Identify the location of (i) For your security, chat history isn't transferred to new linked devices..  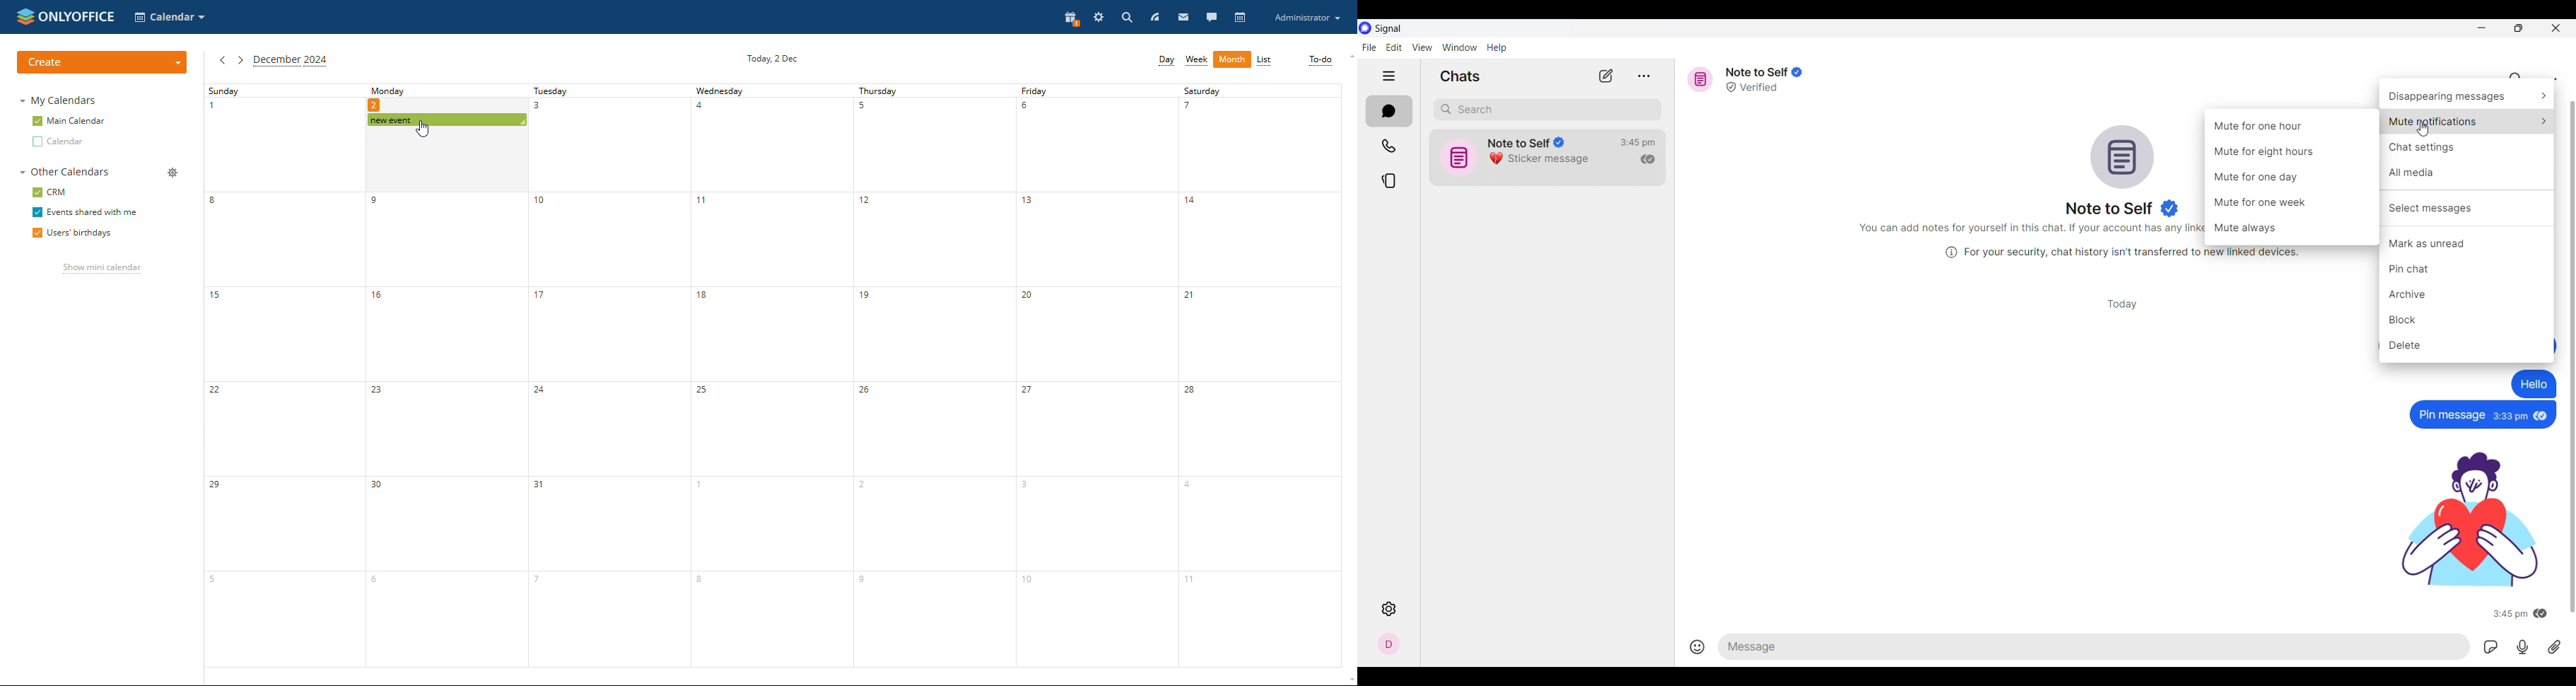
(2118, 252).